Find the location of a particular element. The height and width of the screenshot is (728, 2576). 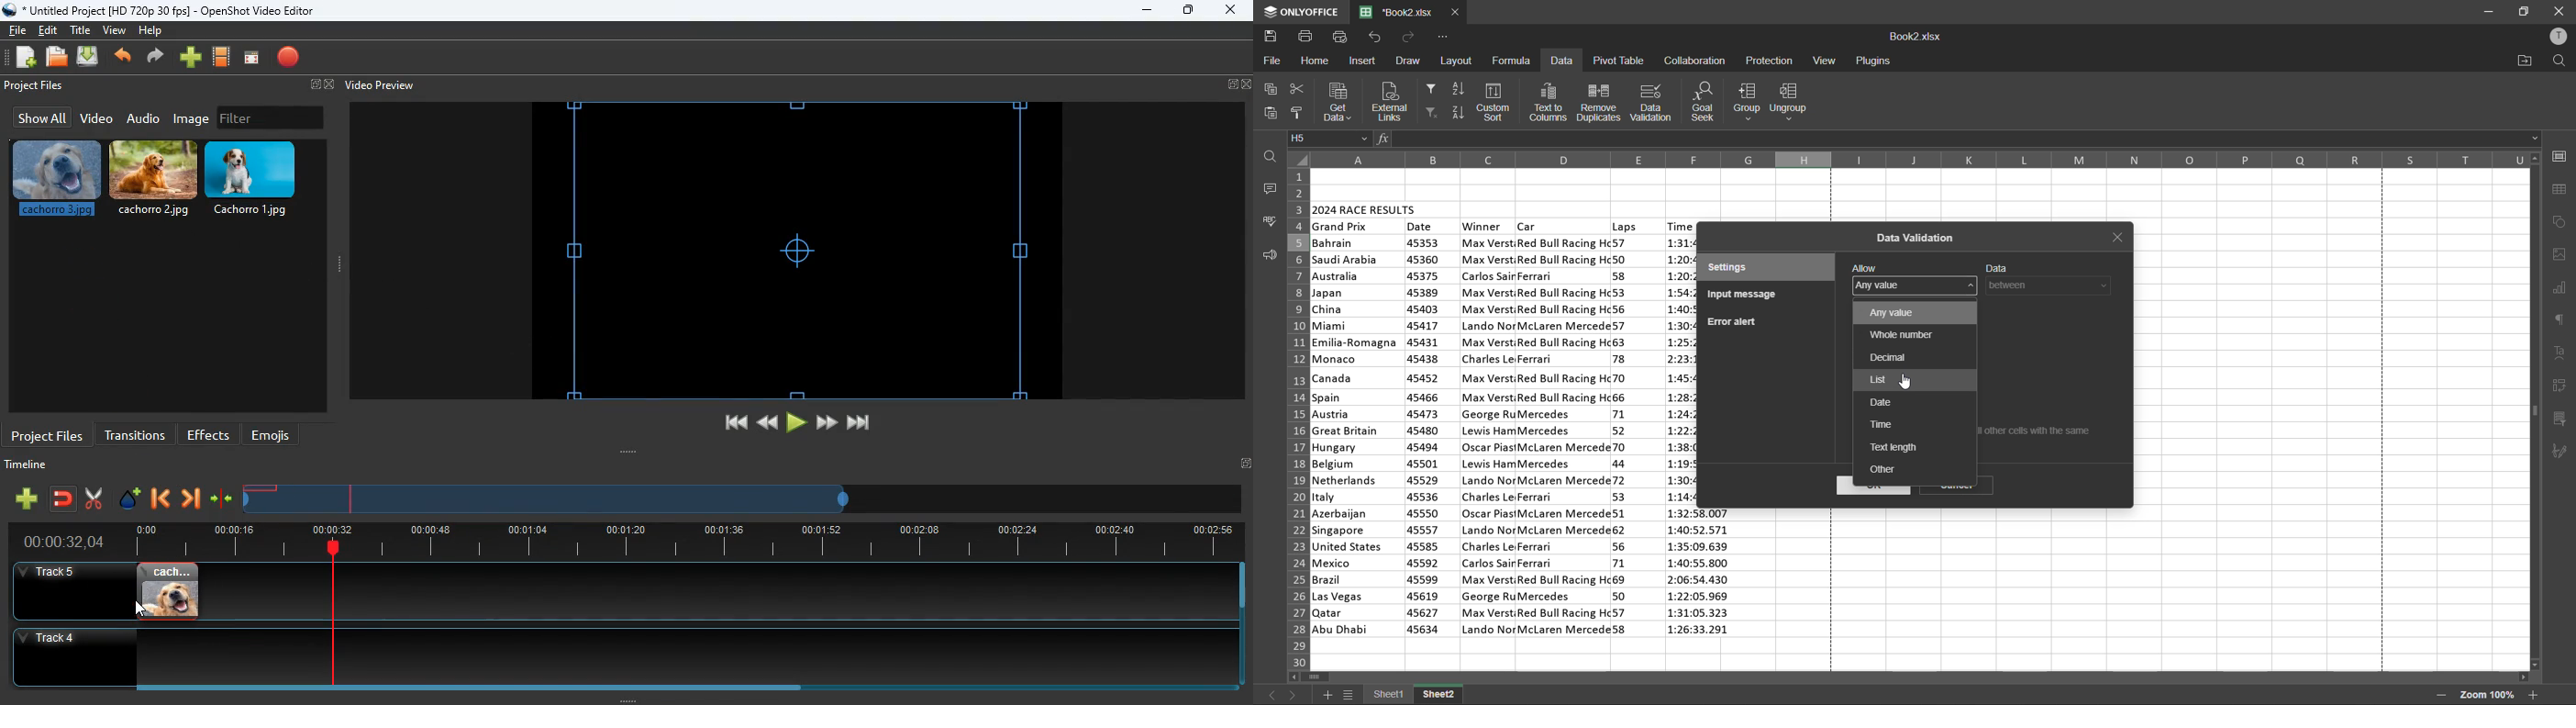

formula bar is located at coordinates (1963, 139).